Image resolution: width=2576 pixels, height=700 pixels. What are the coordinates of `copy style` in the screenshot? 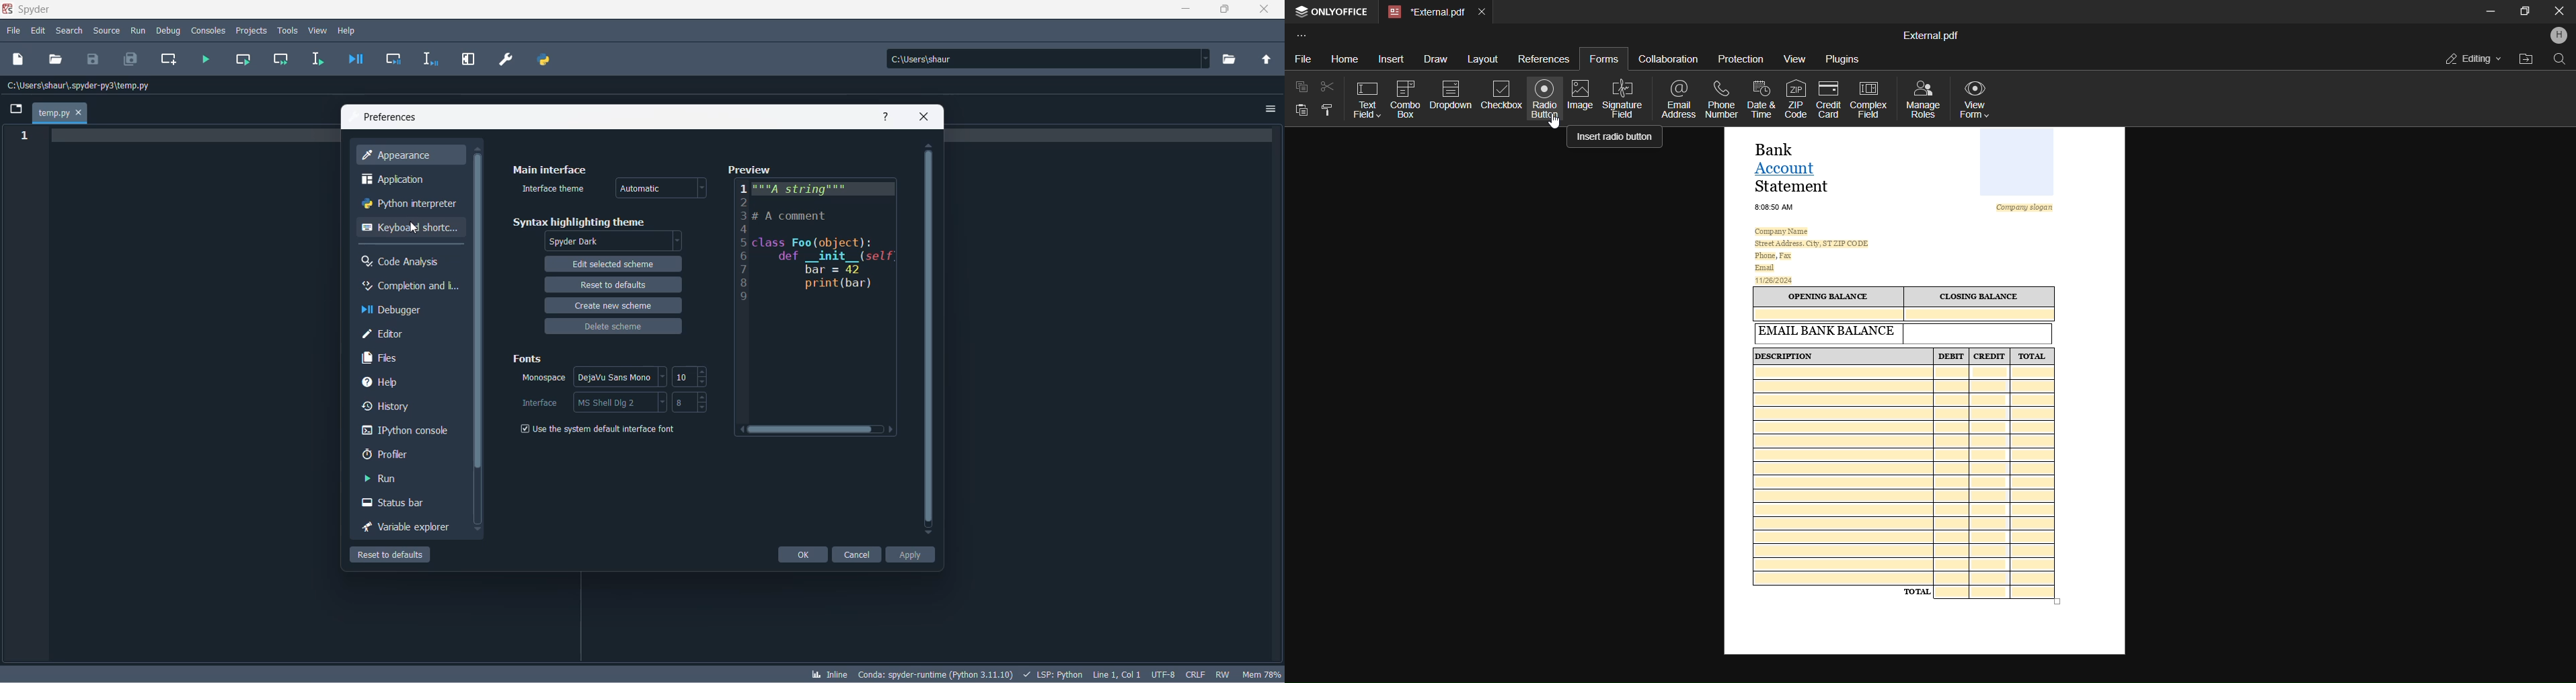 It's located at (1329, 110).